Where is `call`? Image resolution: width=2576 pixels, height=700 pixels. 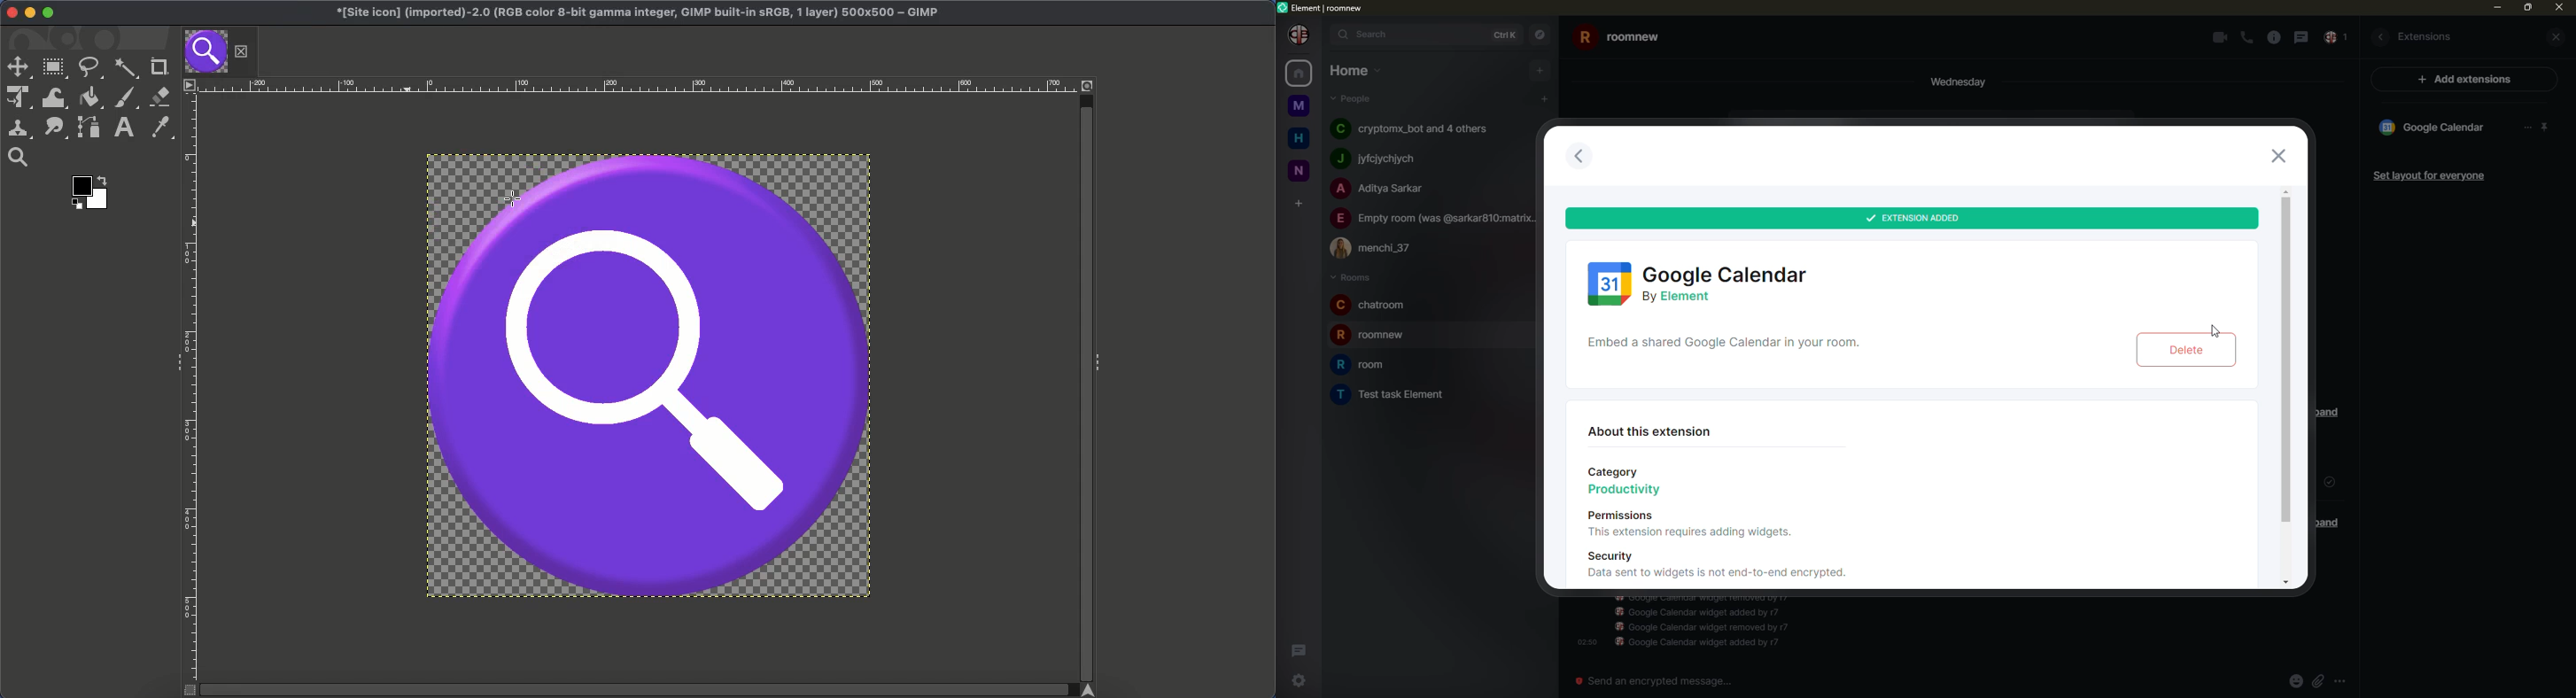
call is located at coordinates (2248, 38).